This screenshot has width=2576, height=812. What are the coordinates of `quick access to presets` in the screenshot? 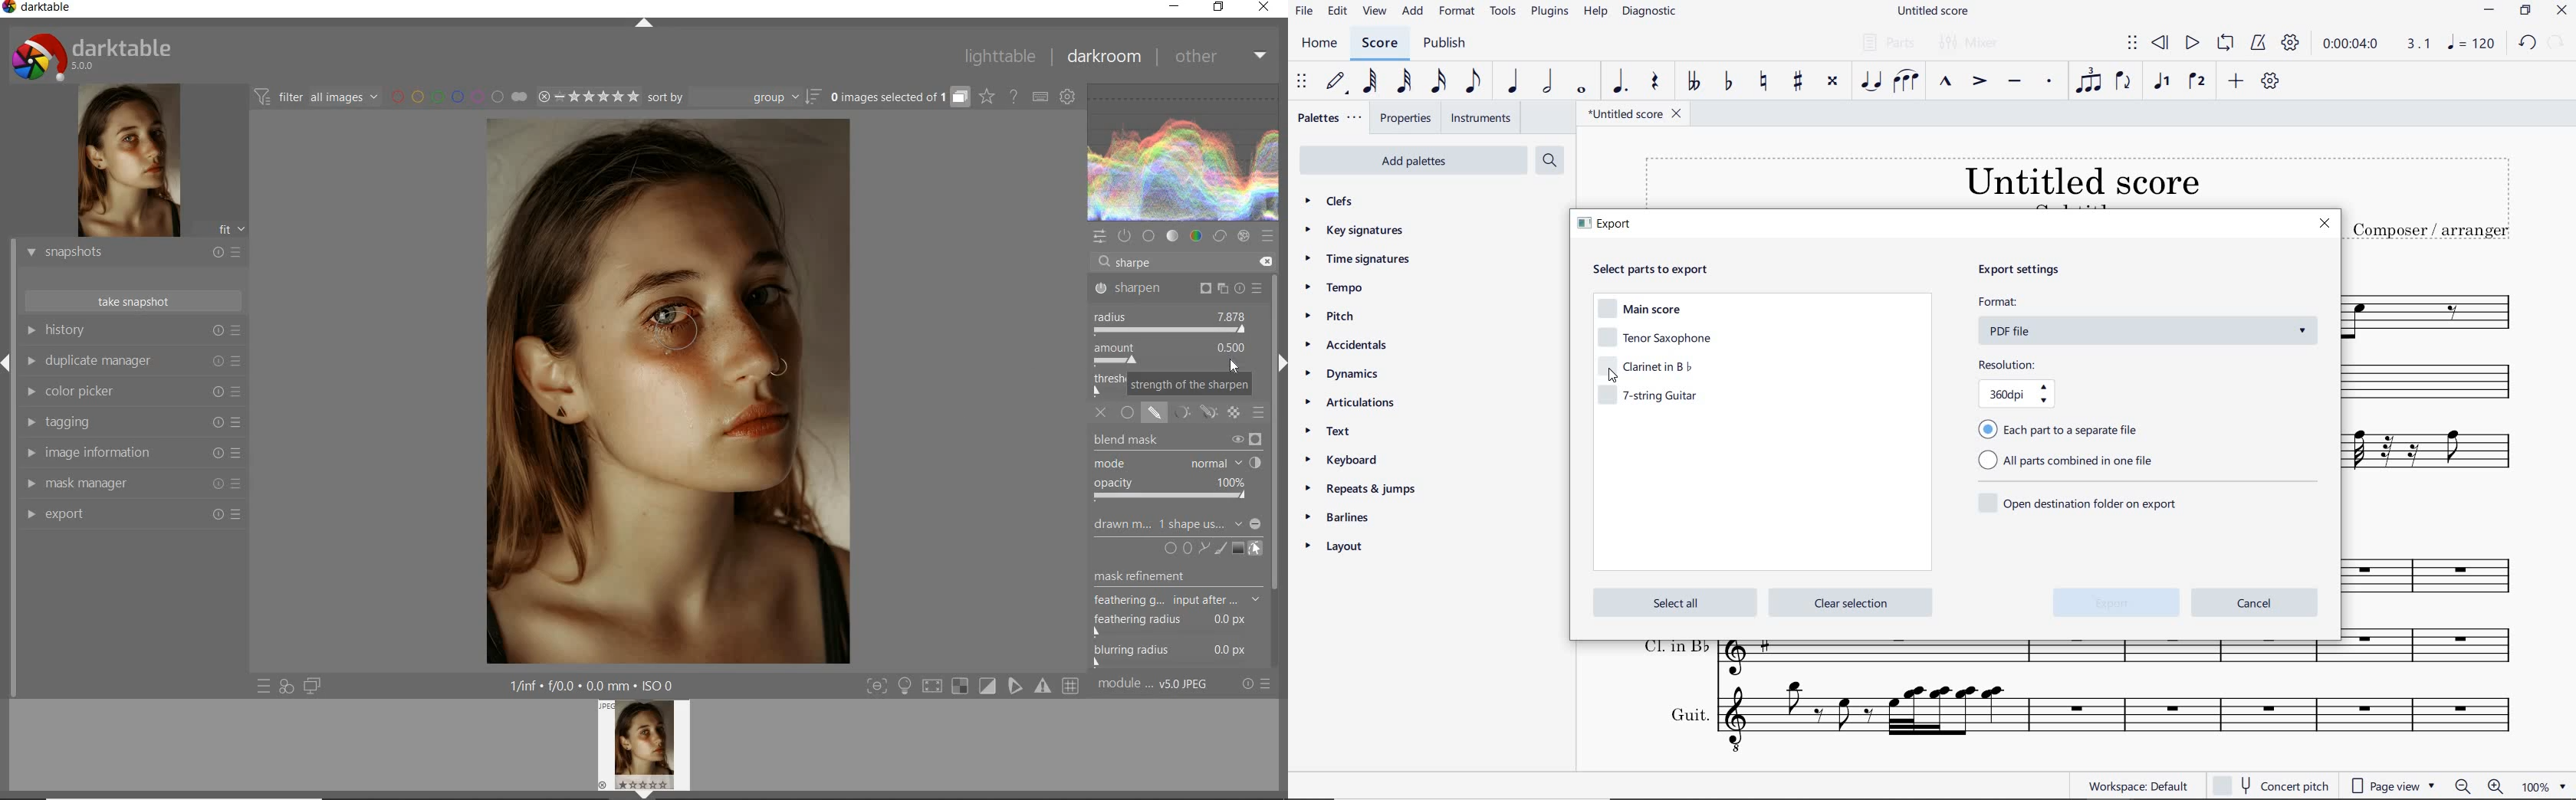 It's located at (264, 685).